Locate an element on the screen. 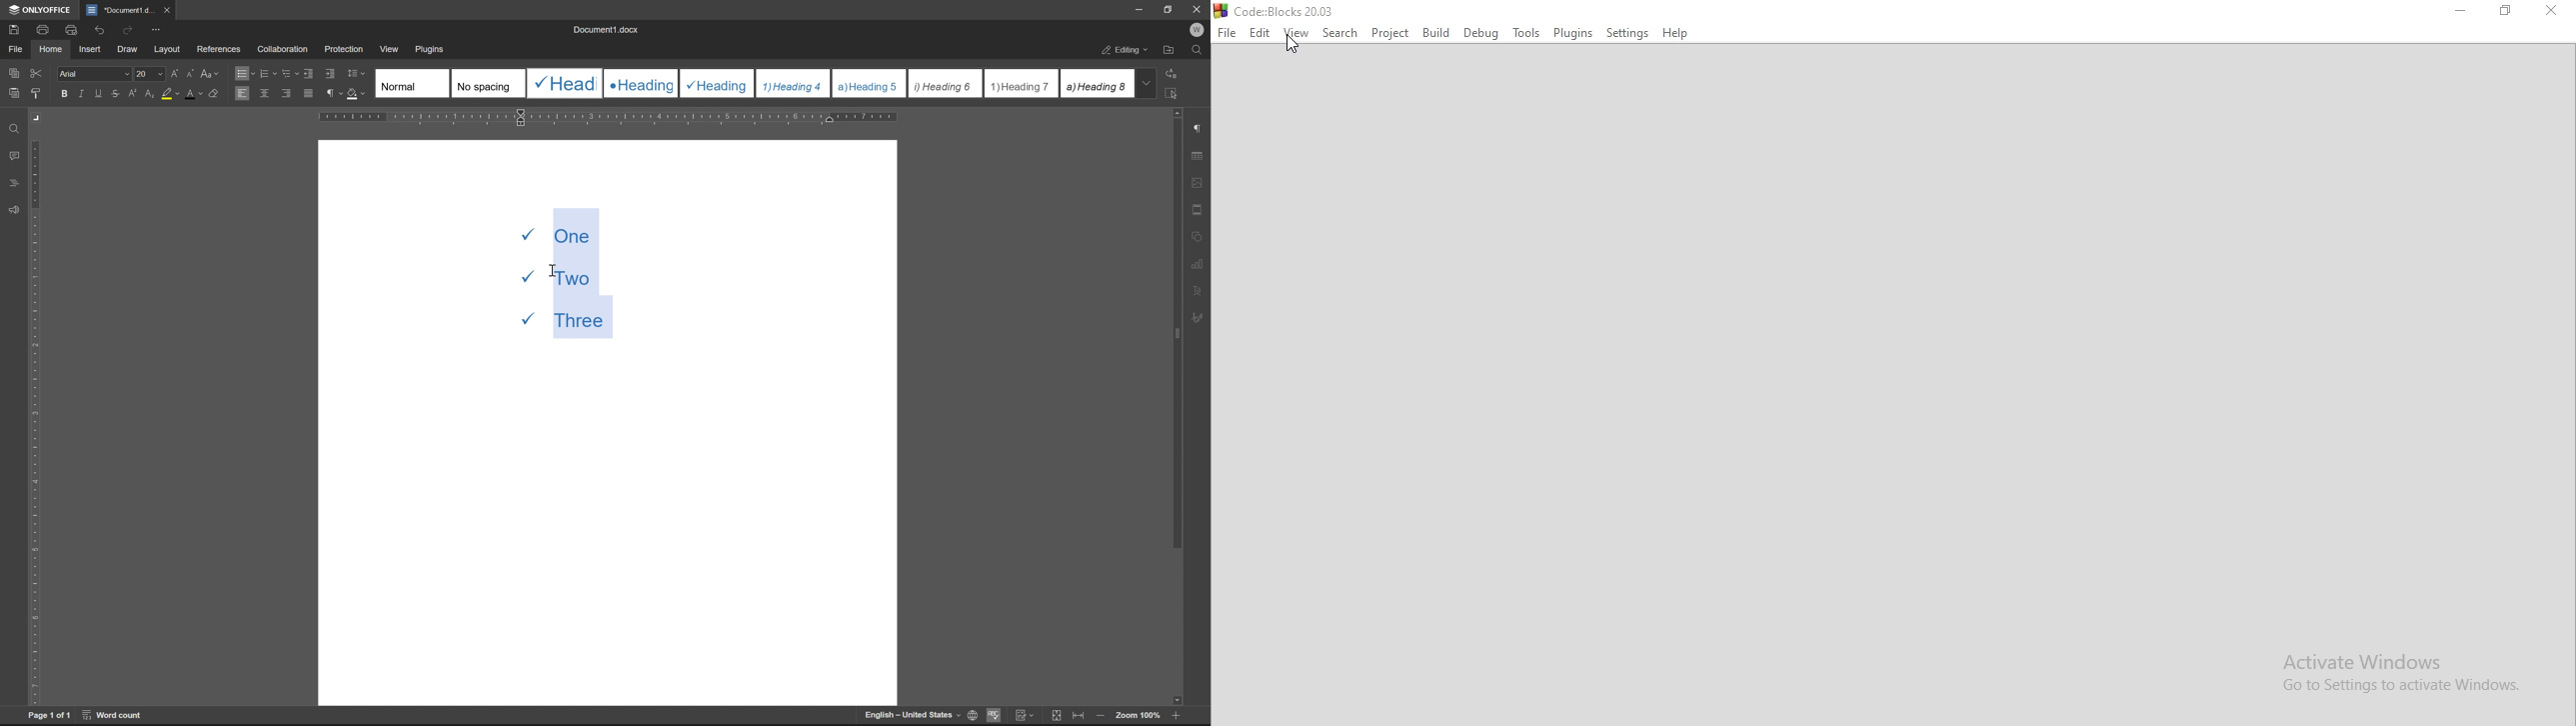  fit to slide is located at coordinates (1056, 716).